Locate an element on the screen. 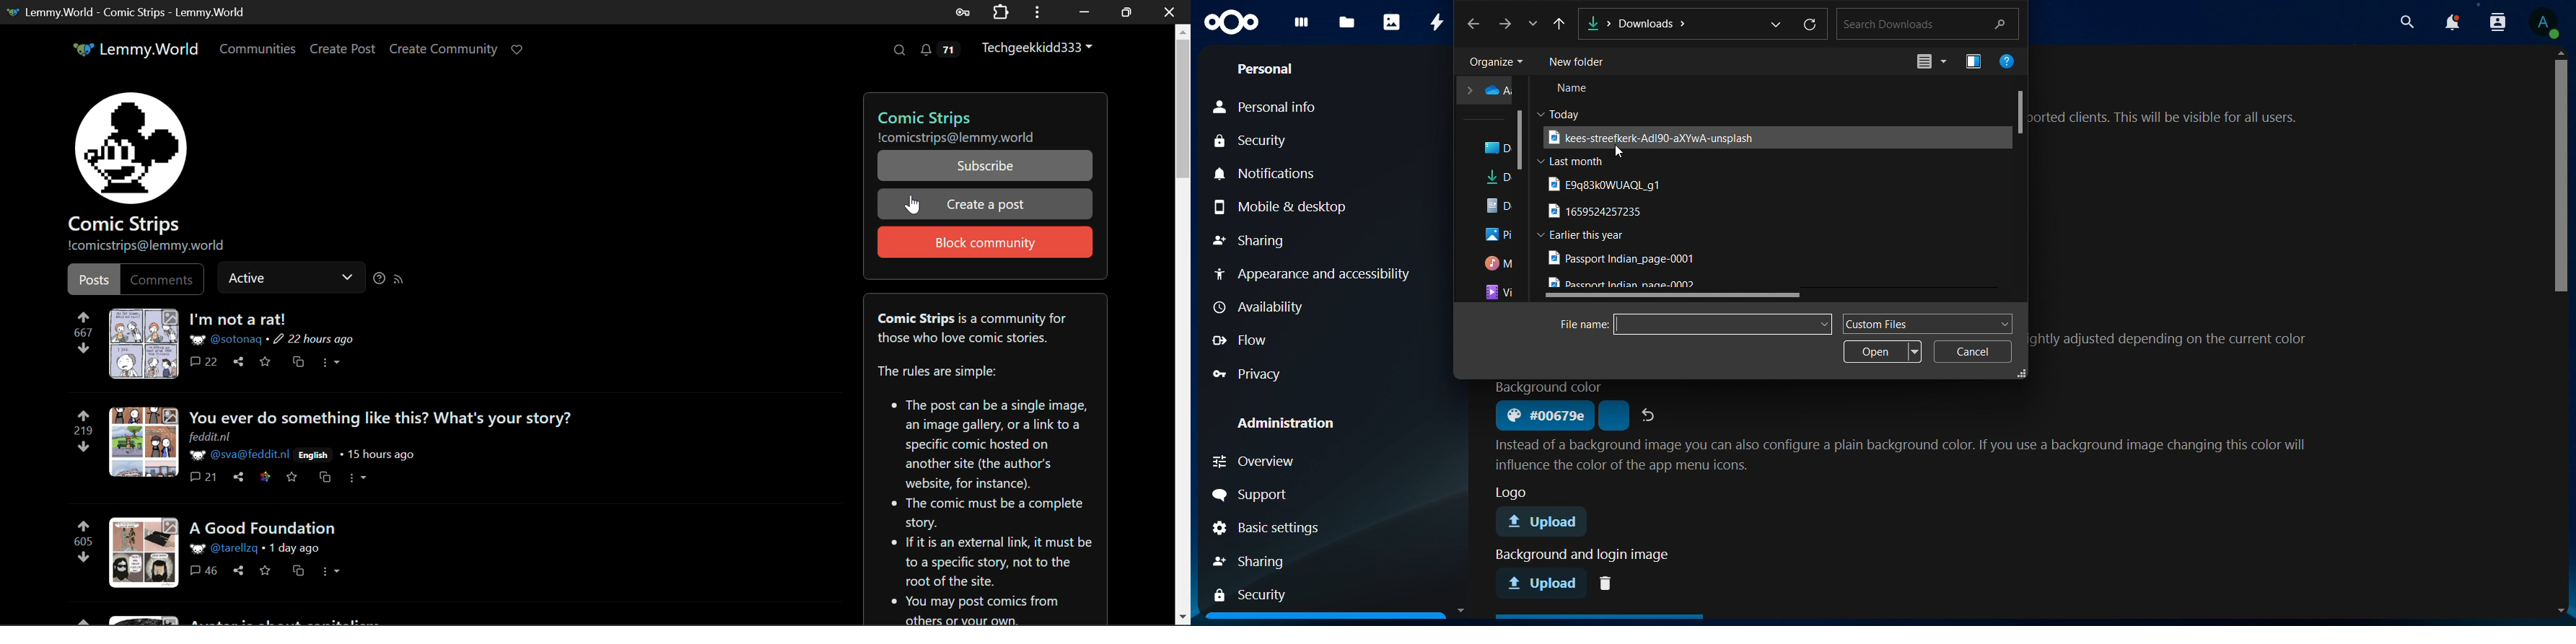 This screenshot has height=644, width=2576. RSS is located at coordinates (401, 278).